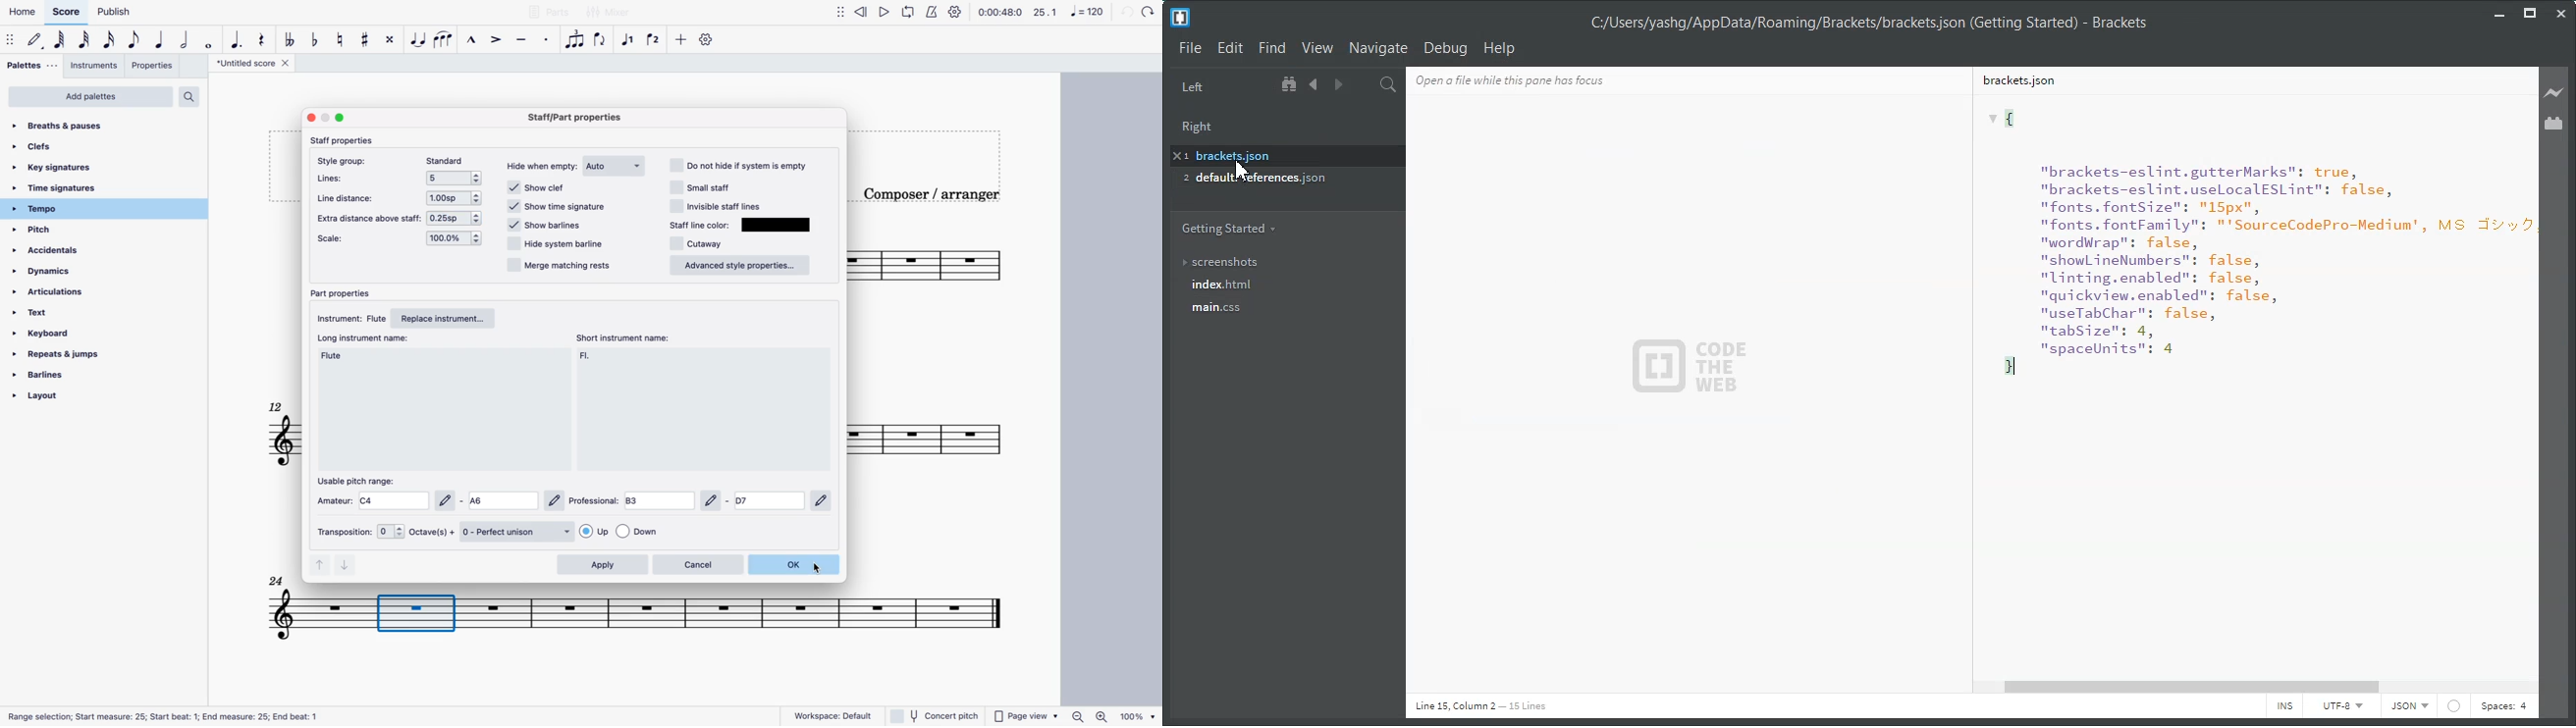  Describe the element at coordinates (1138, 716) in the screenshot. I see `100%` at that location.